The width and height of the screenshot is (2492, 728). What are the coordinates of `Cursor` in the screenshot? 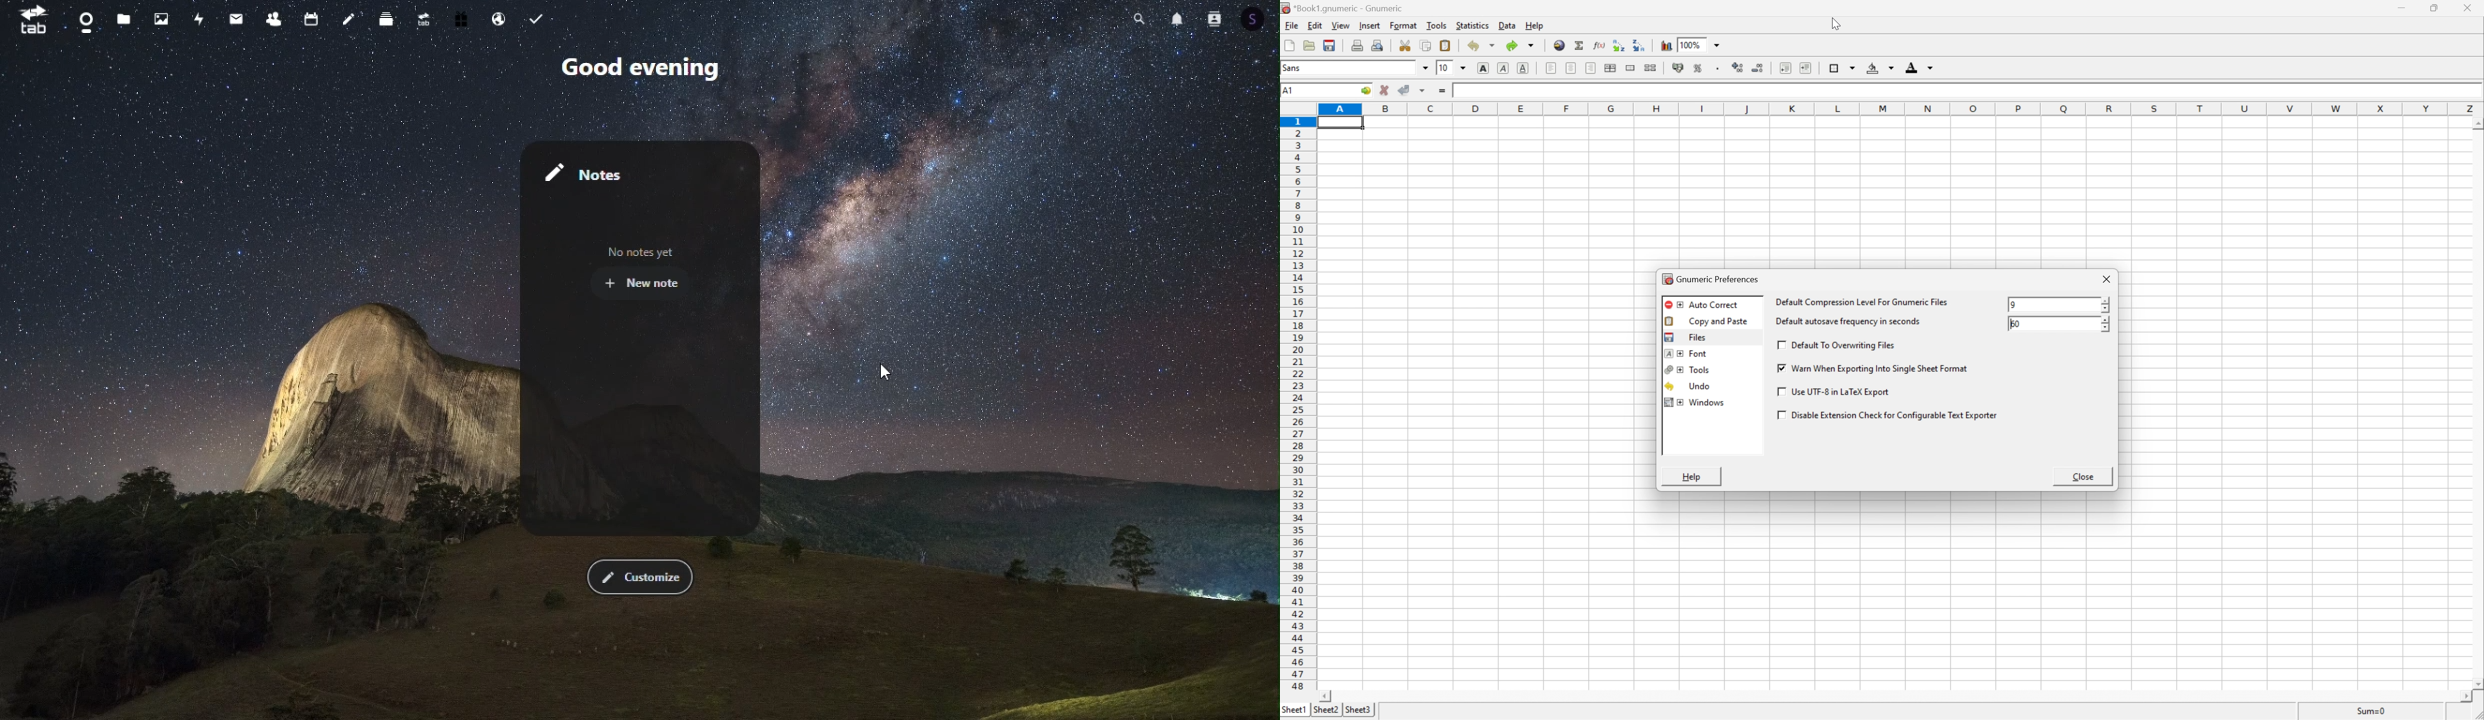 It's located at (891, 373).